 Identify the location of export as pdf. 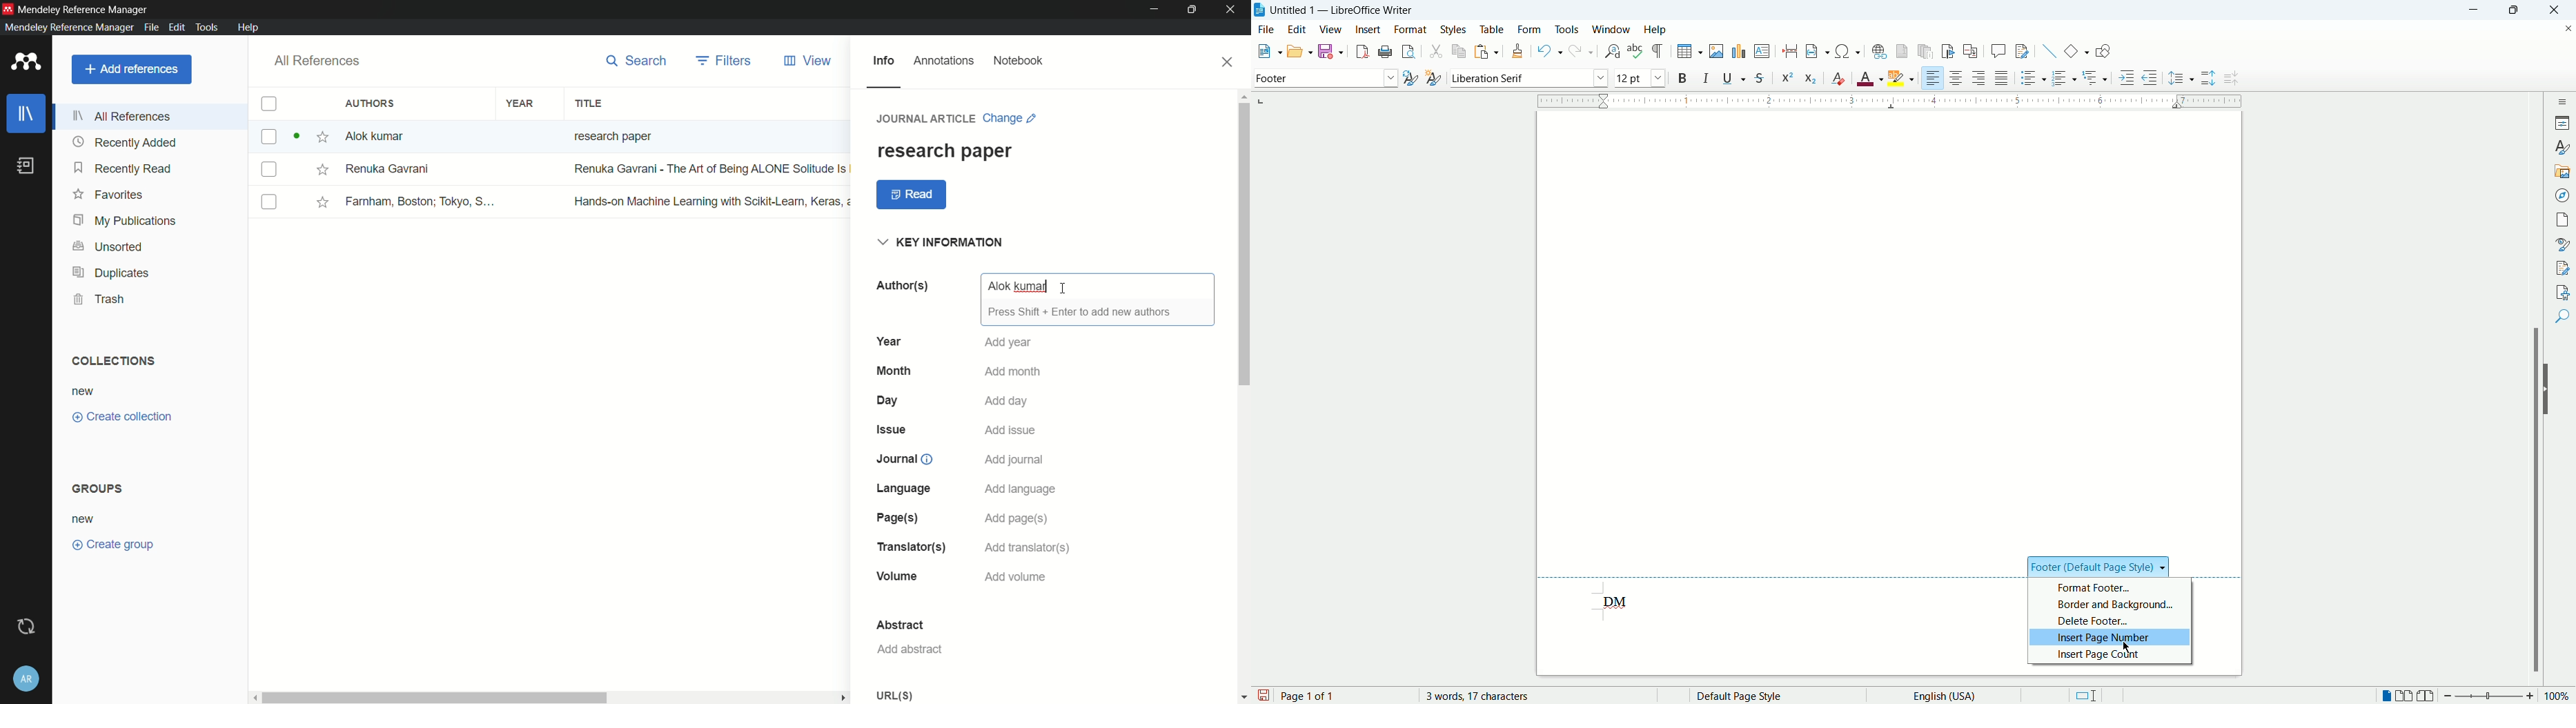
(1360, 51).